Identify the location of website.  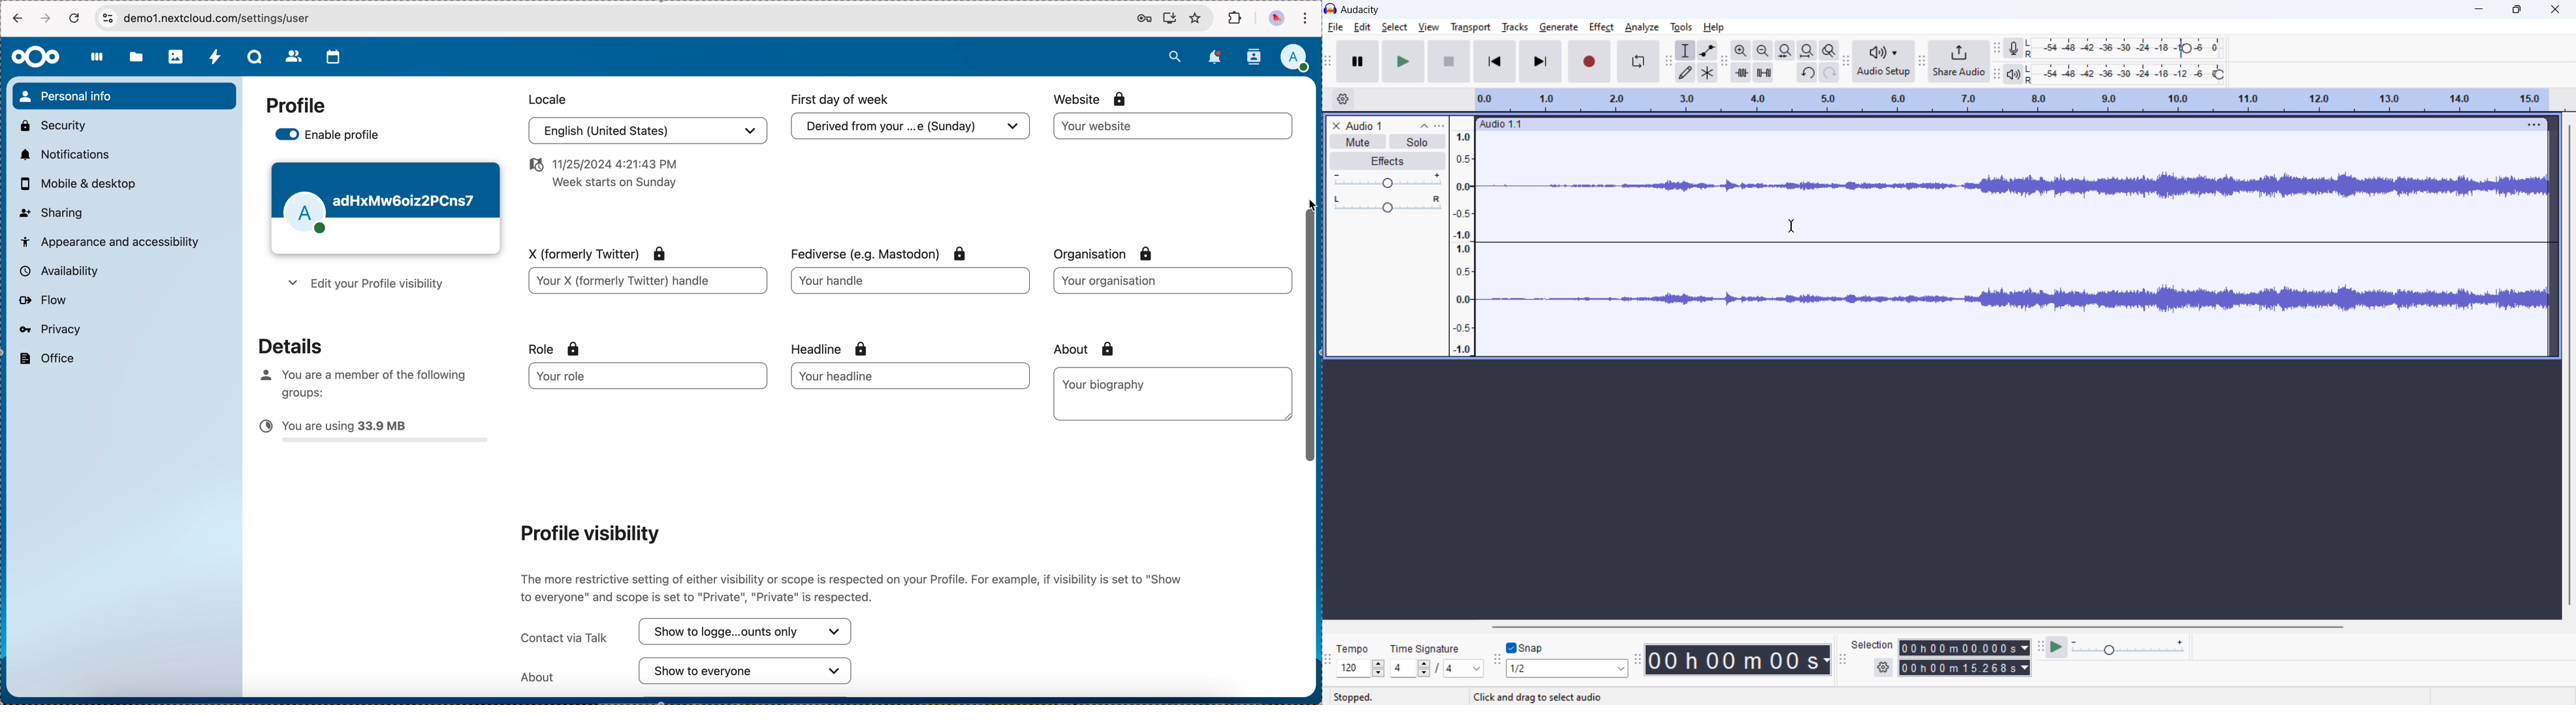
(1174, 126).